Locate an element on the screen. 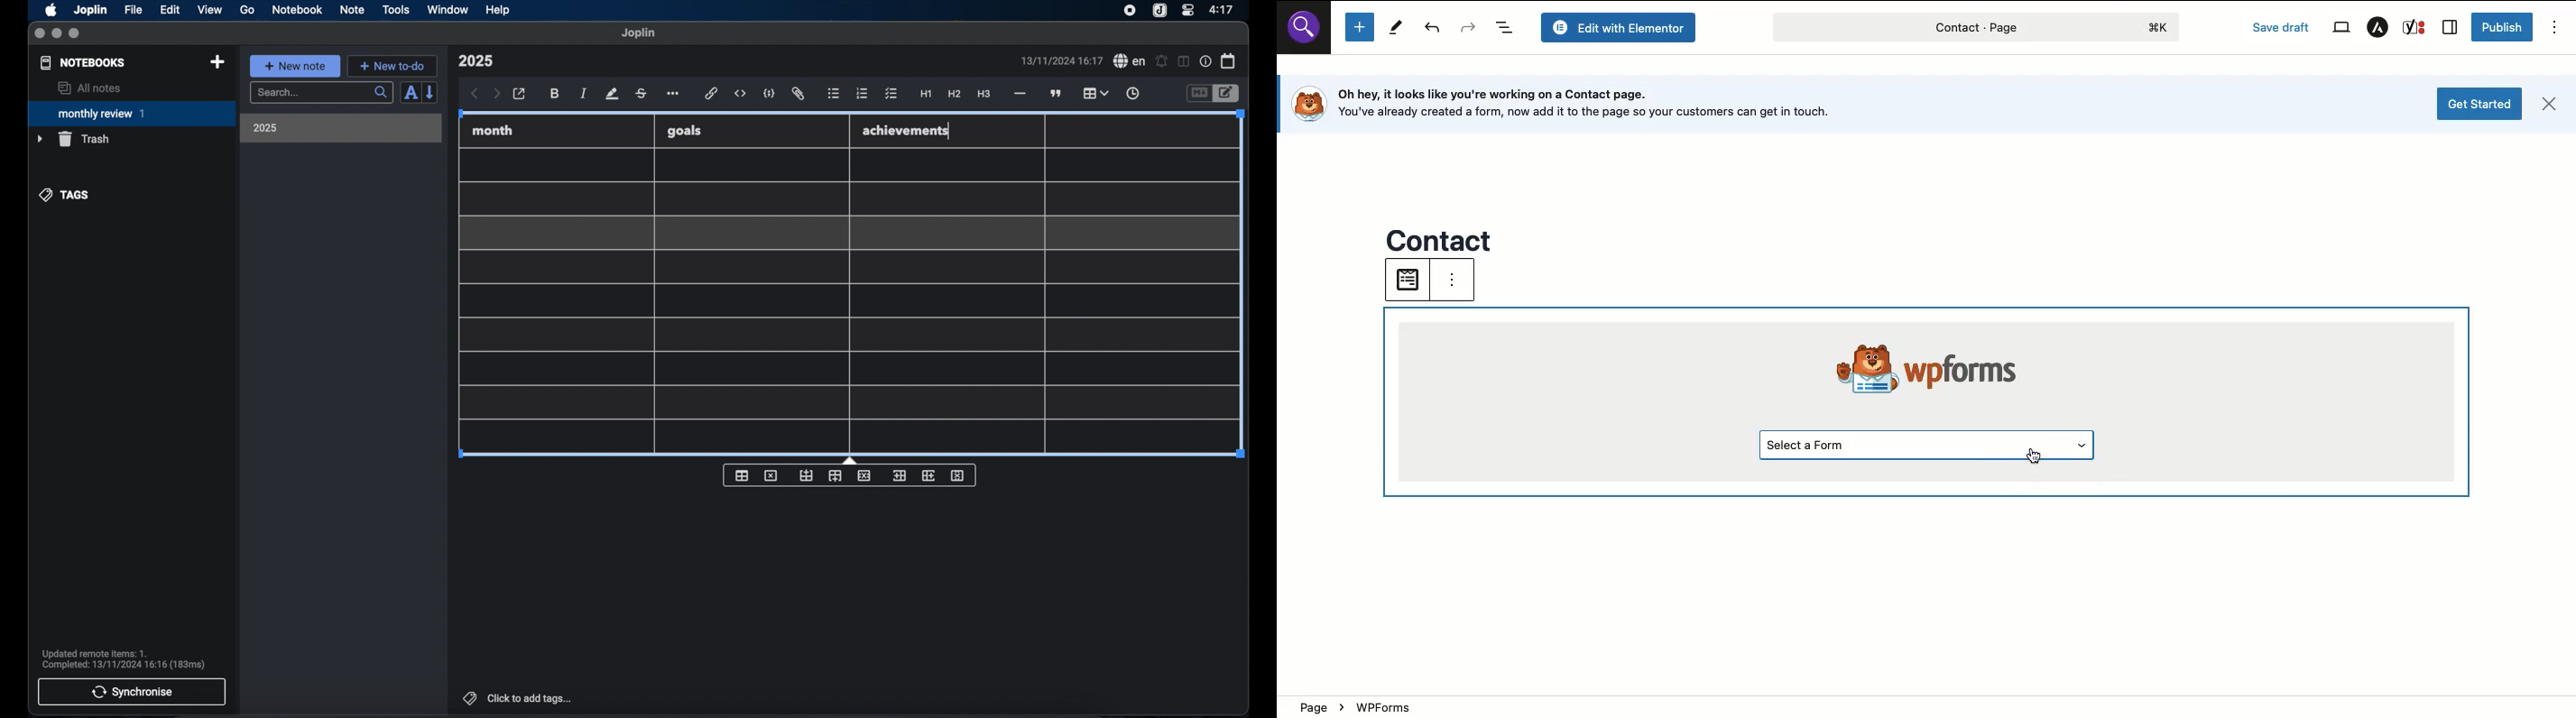 Image resolution: width=2576 pixels, height=728 pixels. insert column before is located at coordinates (899, 476).